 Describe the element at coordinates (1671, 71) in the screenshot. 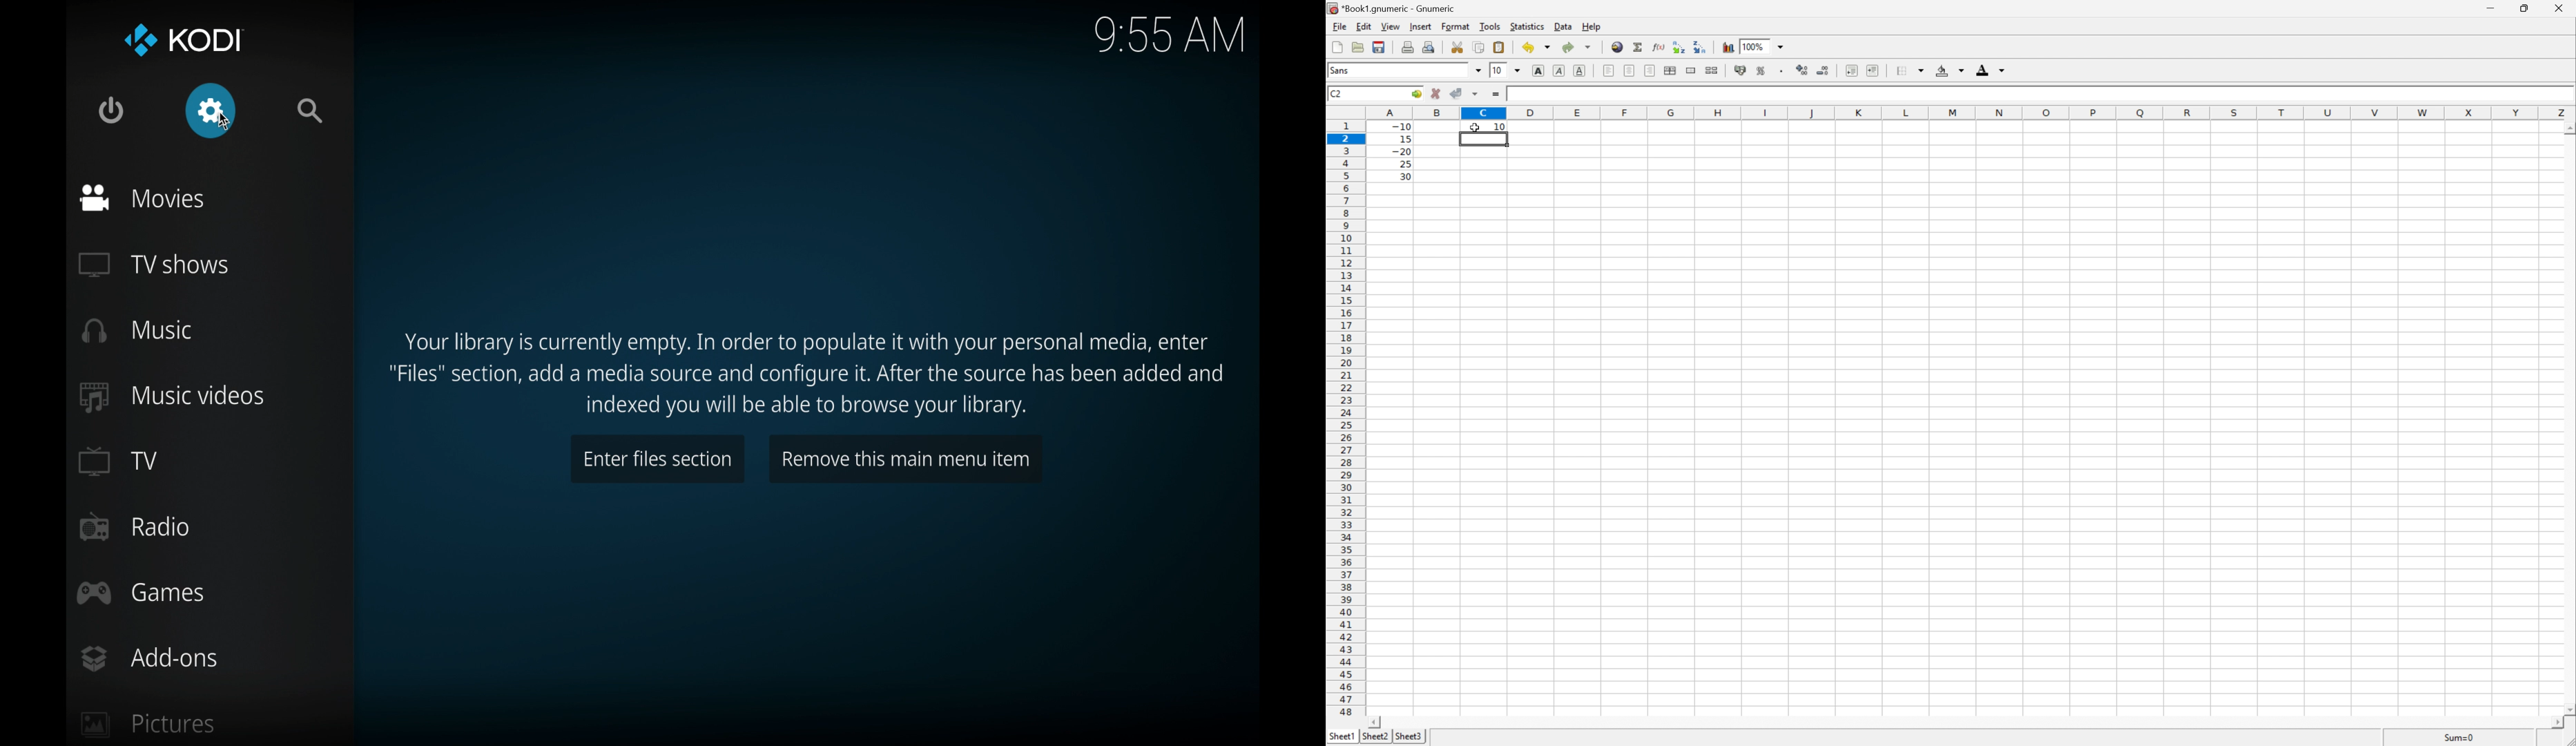

I see `center horizontally across the selection` at that location.